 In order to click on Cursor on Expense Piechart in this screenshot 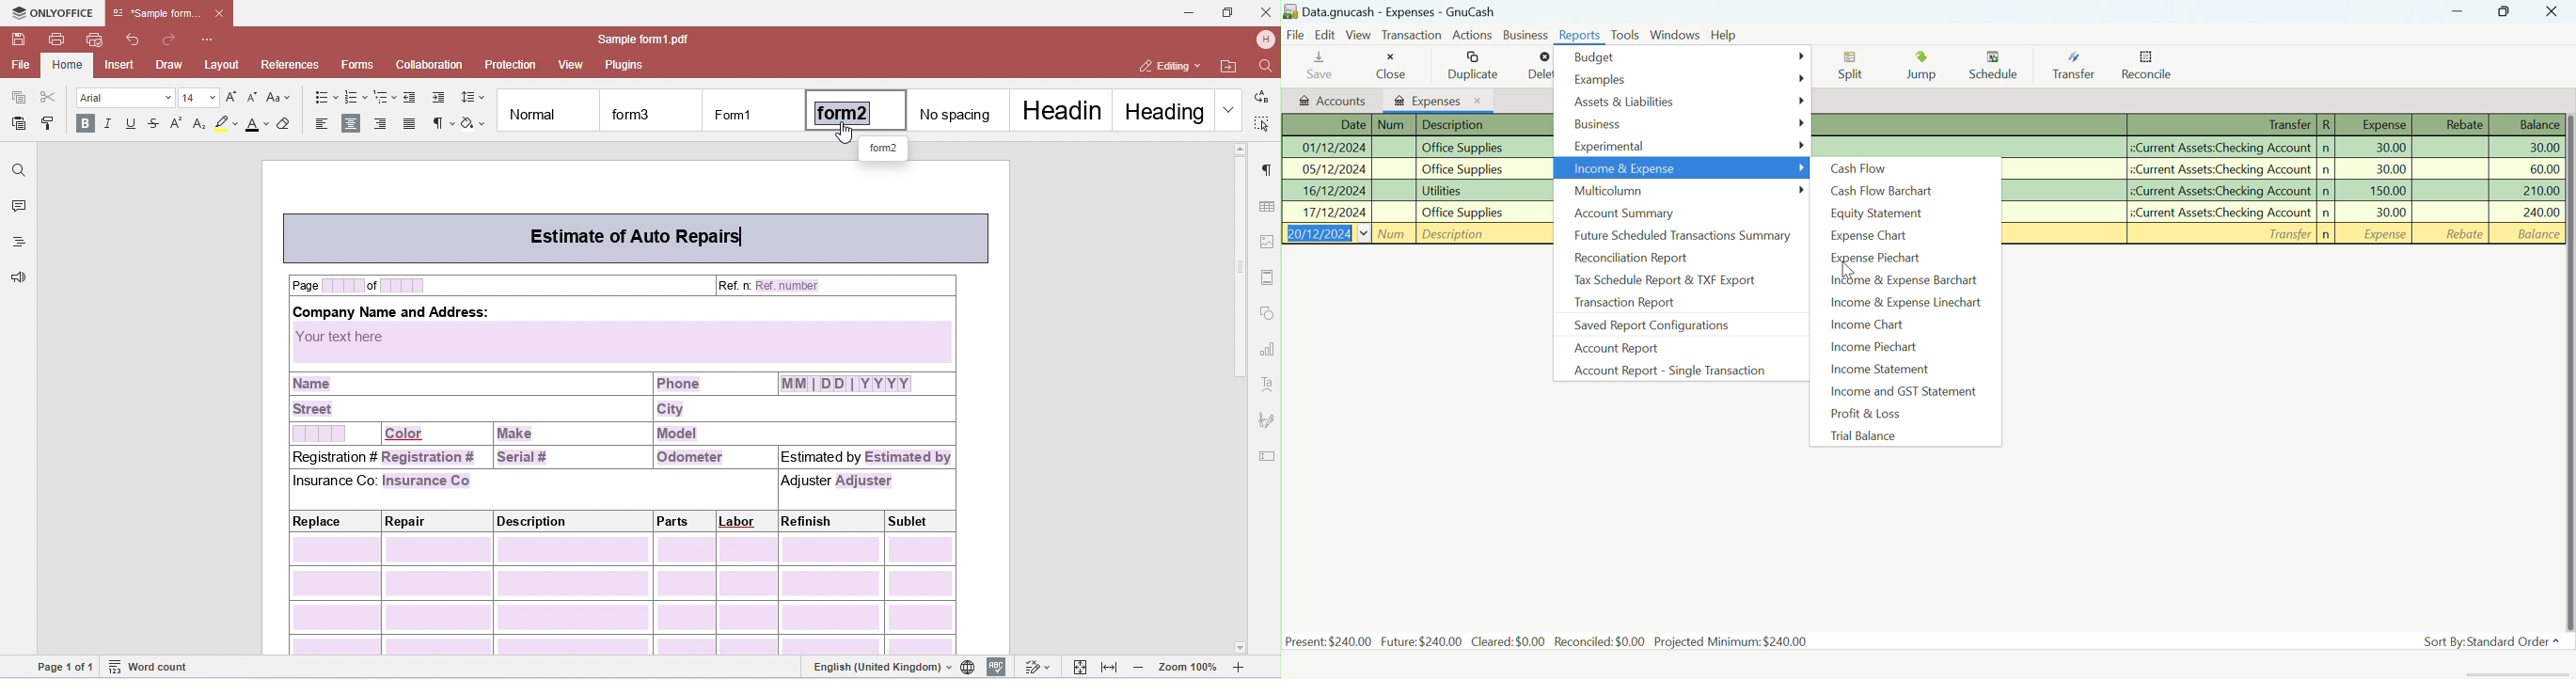, I will do `click(1847, 265)`.